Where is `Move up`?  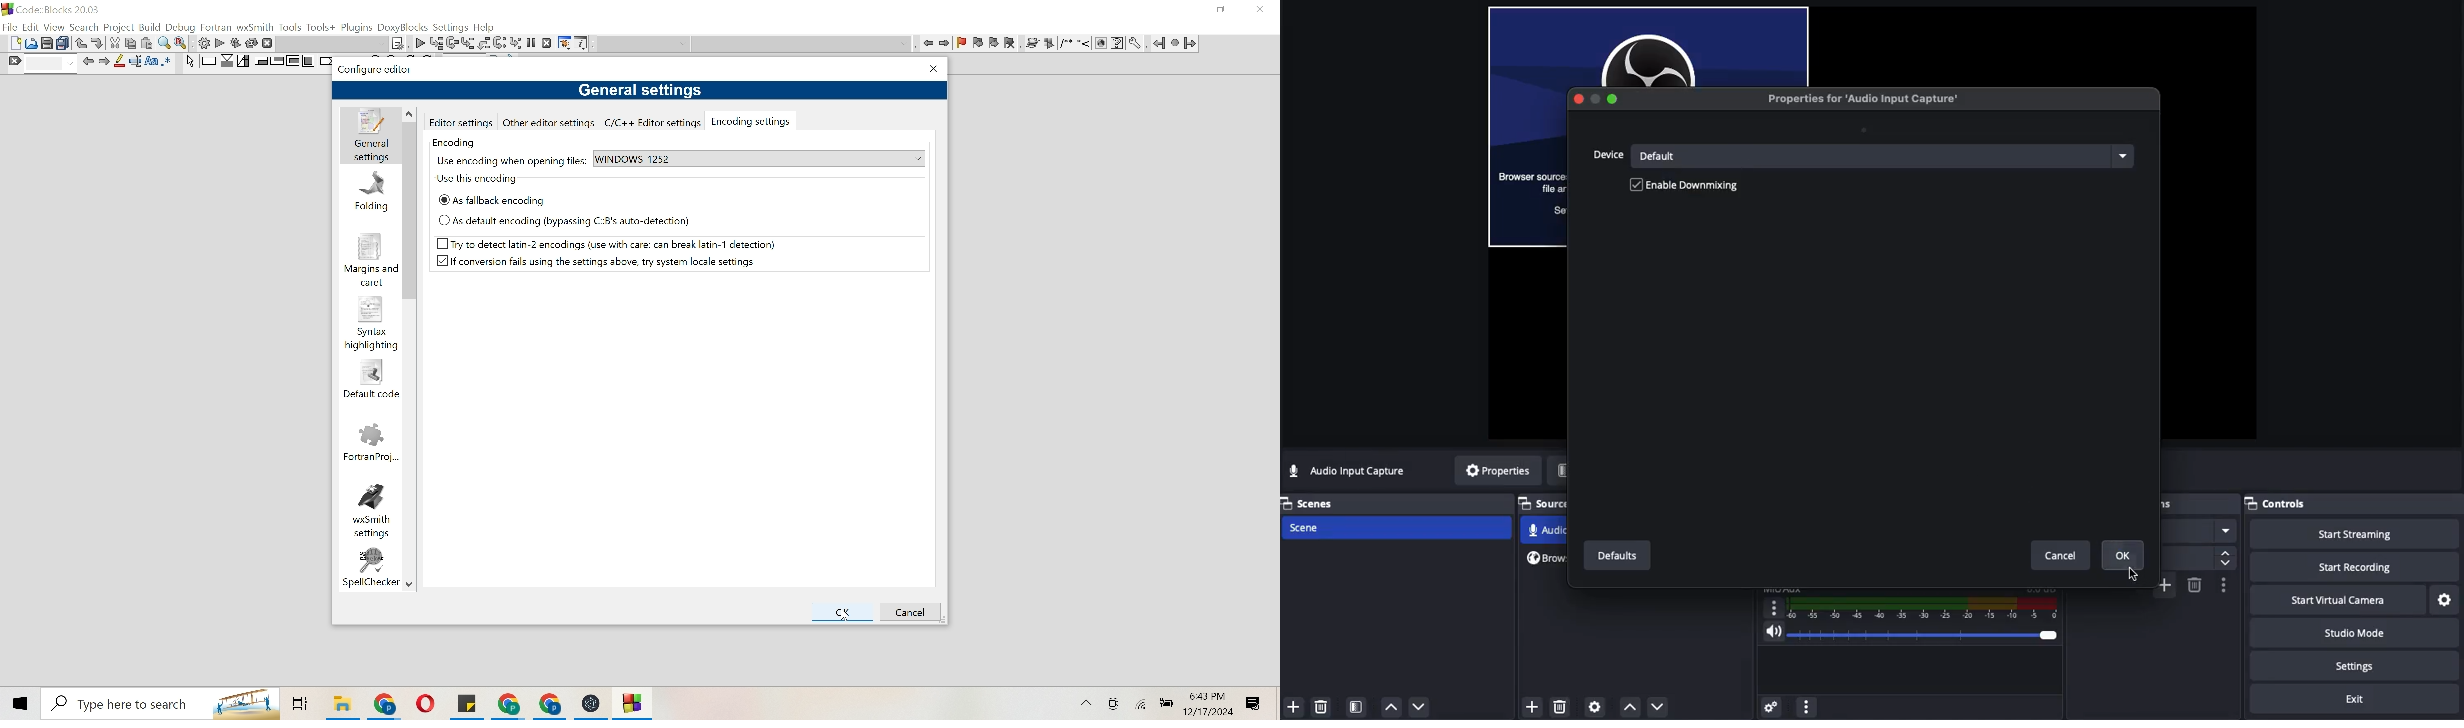 Move up is located at coordinates (1629, 707).